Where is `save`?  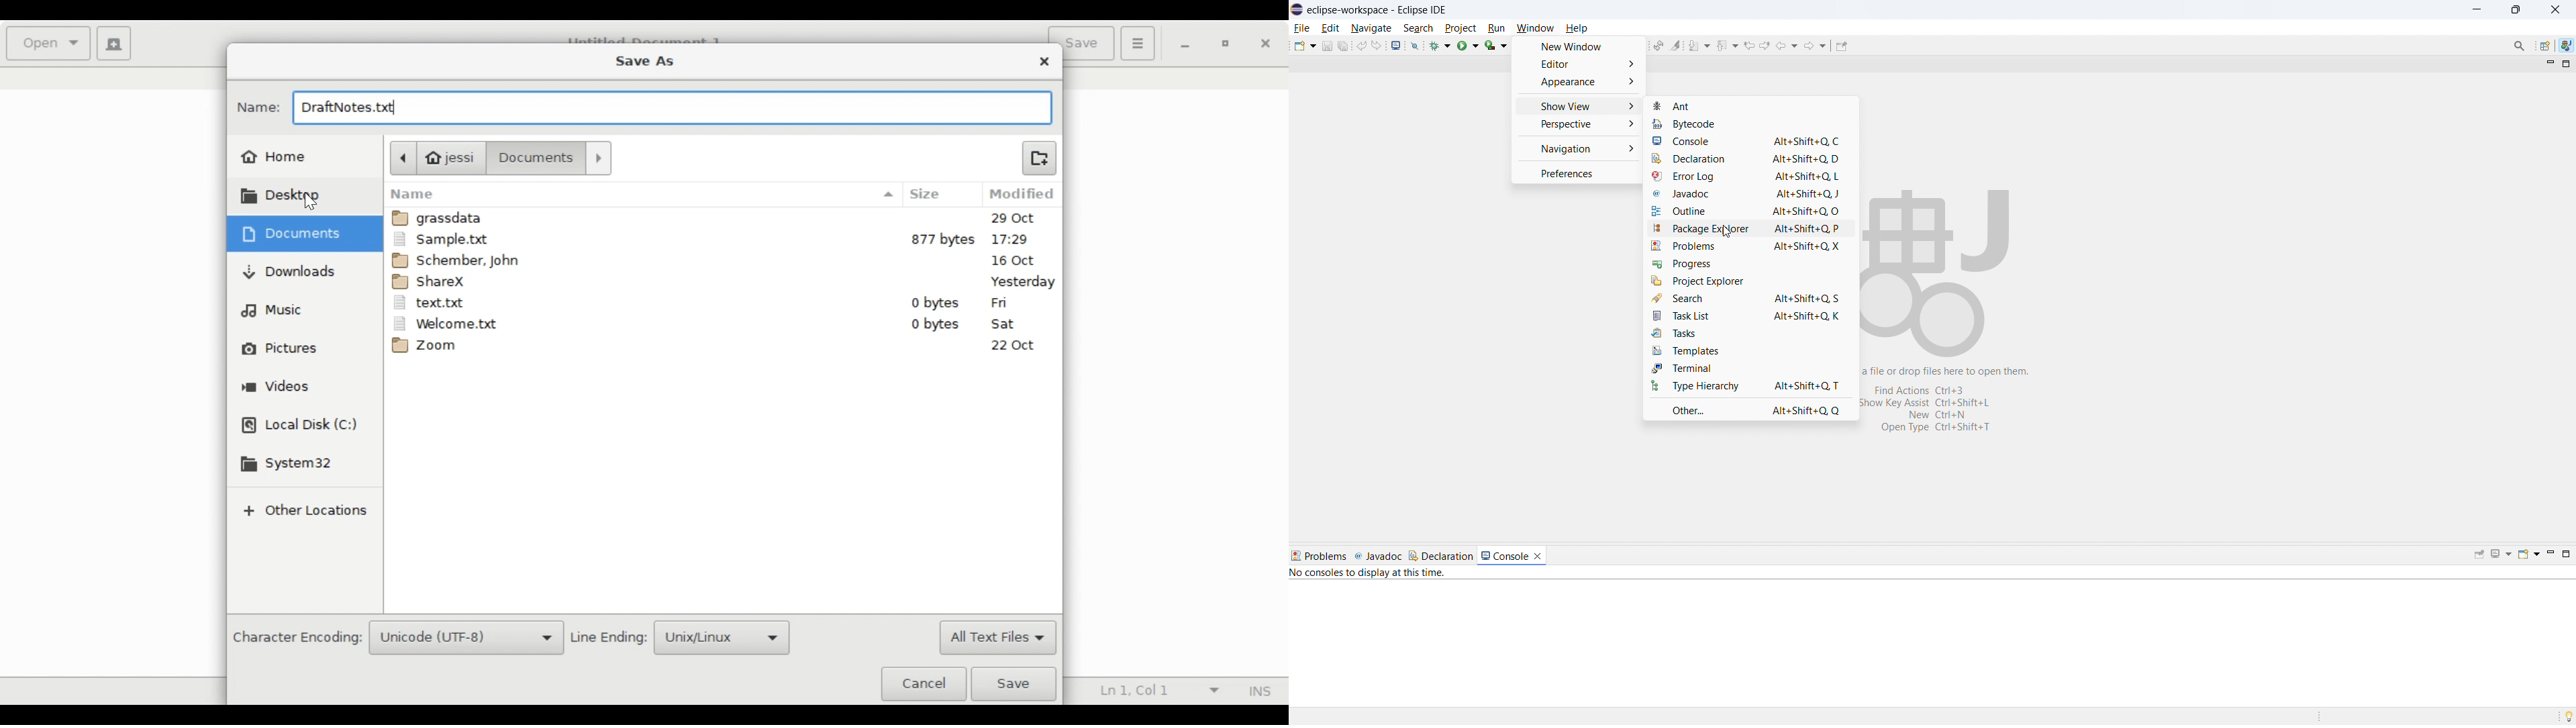
save is located at coordinates (1328, 46).